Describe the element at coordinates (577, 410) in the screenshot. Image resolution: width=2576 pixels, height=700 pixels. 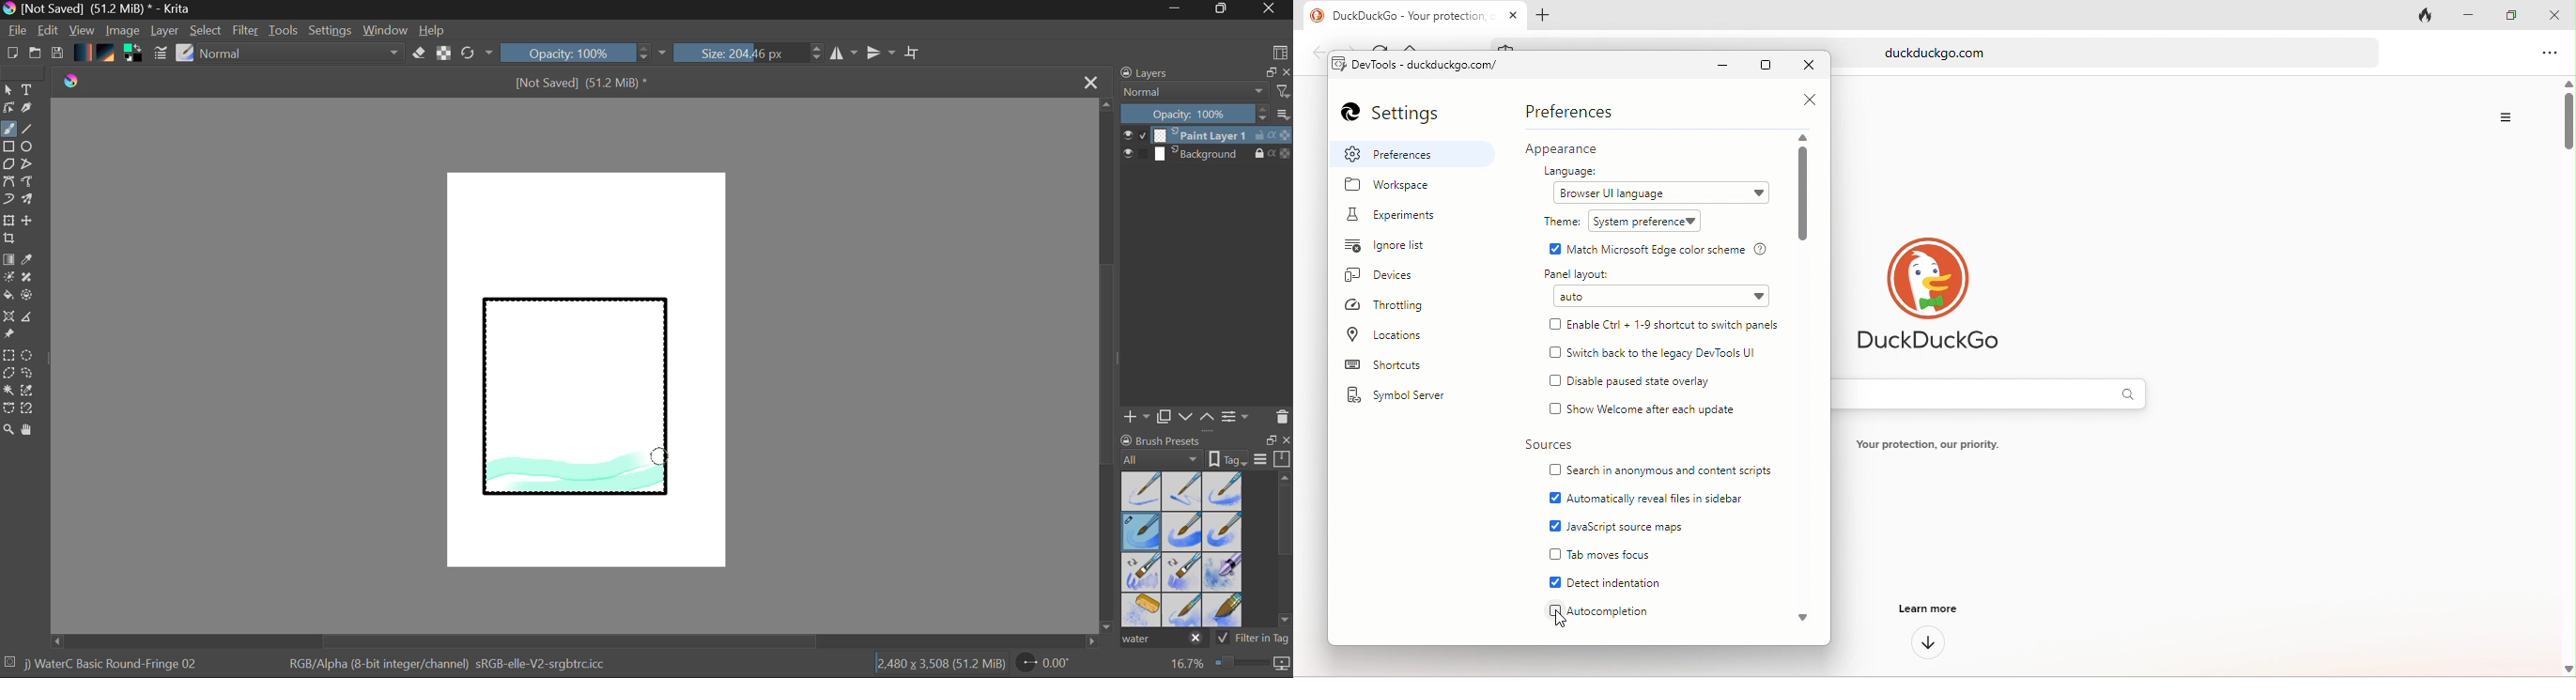
I see `Rectangle Shape Selected` at that location.